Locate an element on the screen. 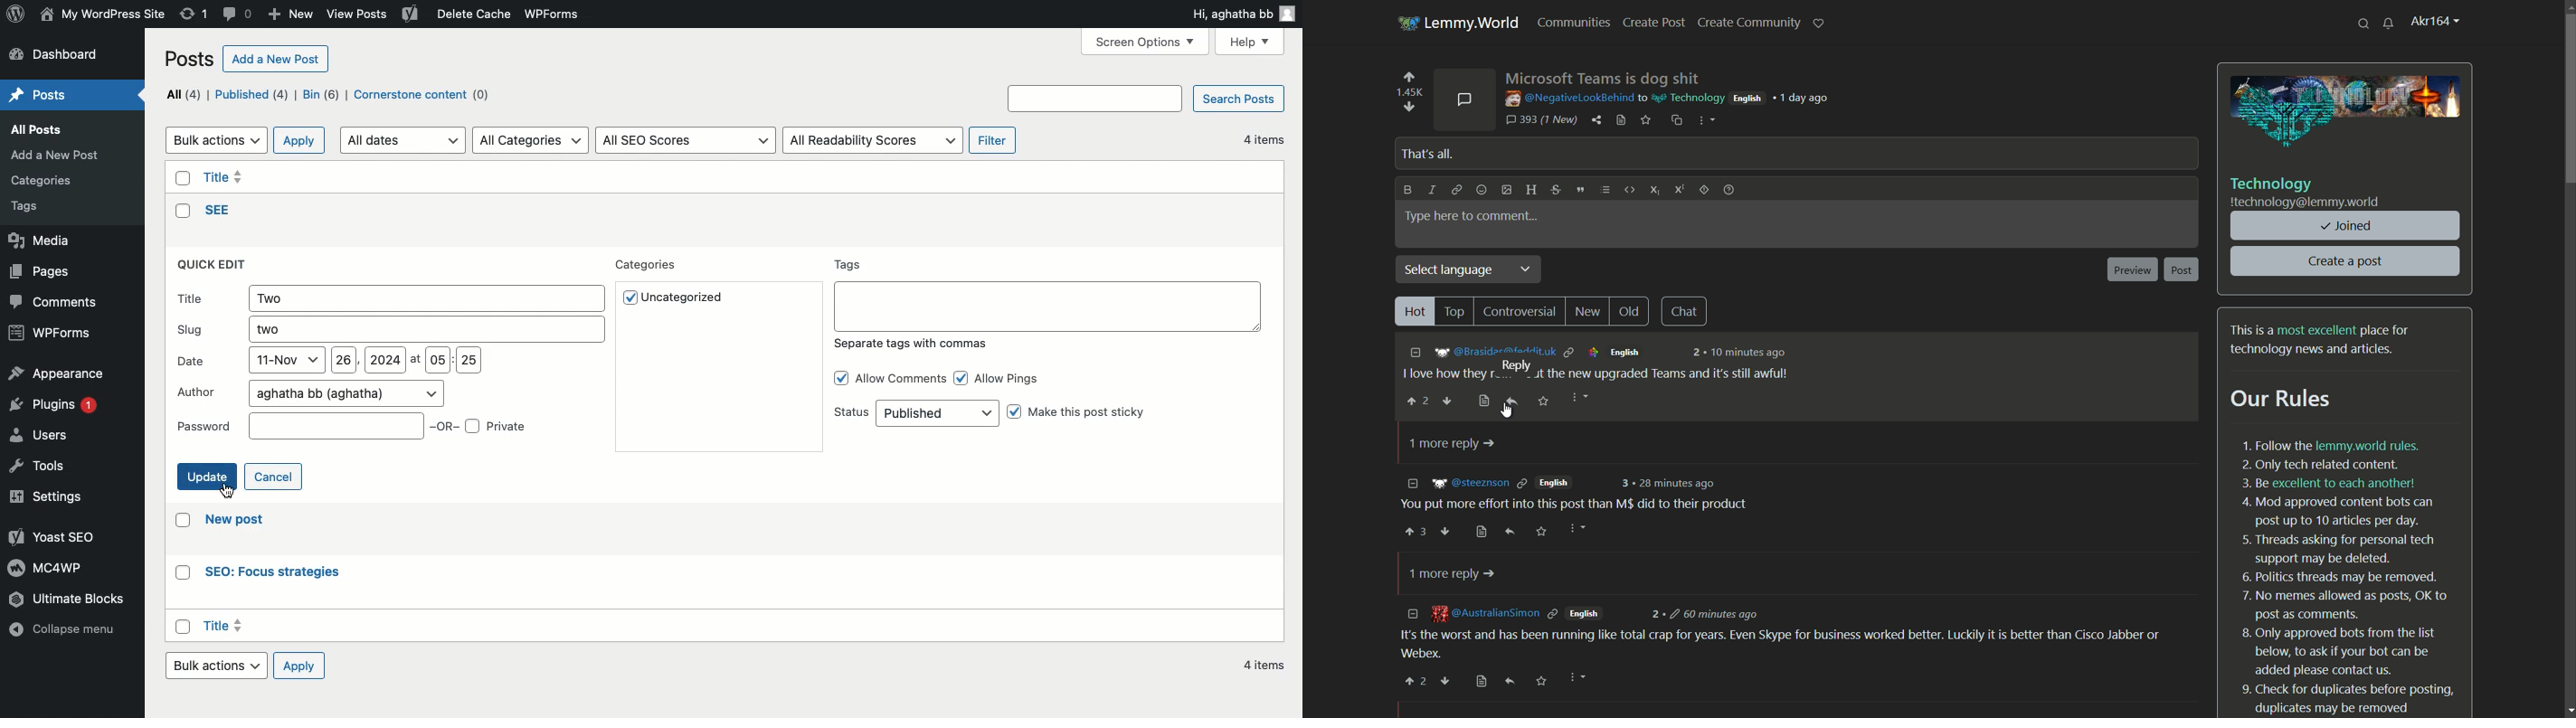 The image size is (2576, 728).  is located at coordinates (221, 212).